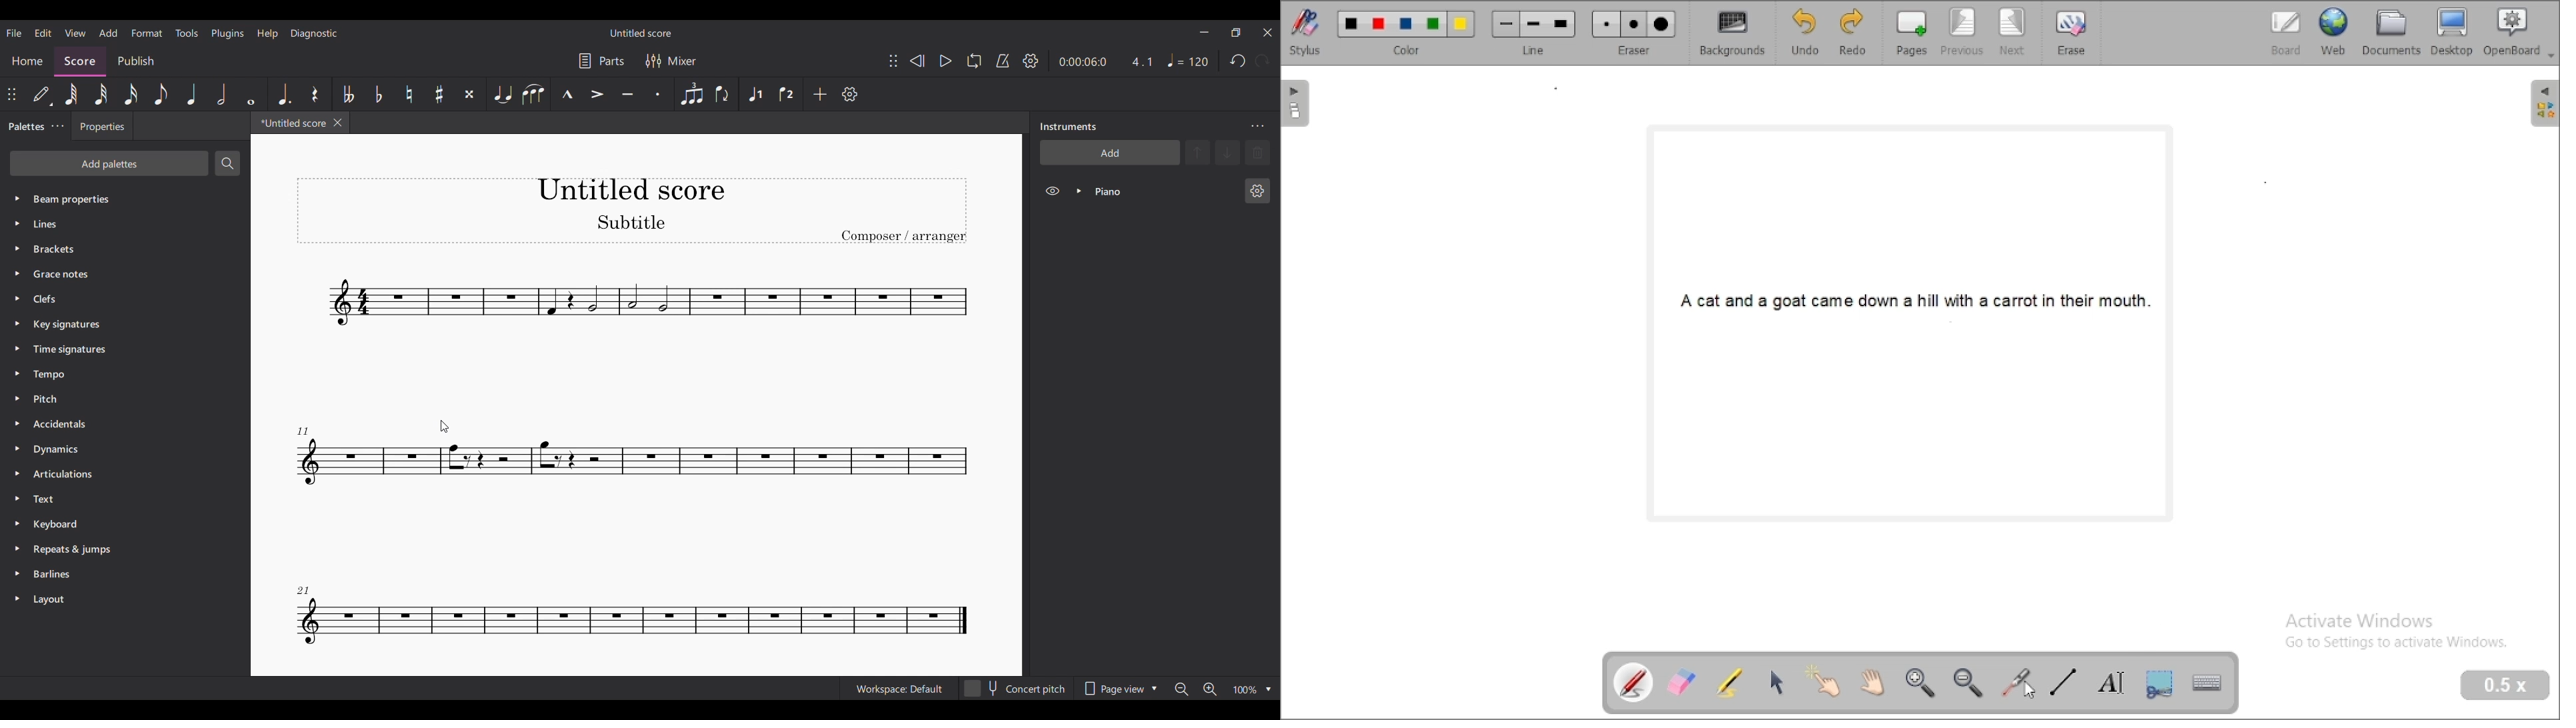 The width and height of the screenshot is (2576, 728). What do you see at coordinates (1914, 302) in the screenshot?
I see `A cat and a goat came down a hill with a carrot in their mouth.` at bounding box center [1914, 302].